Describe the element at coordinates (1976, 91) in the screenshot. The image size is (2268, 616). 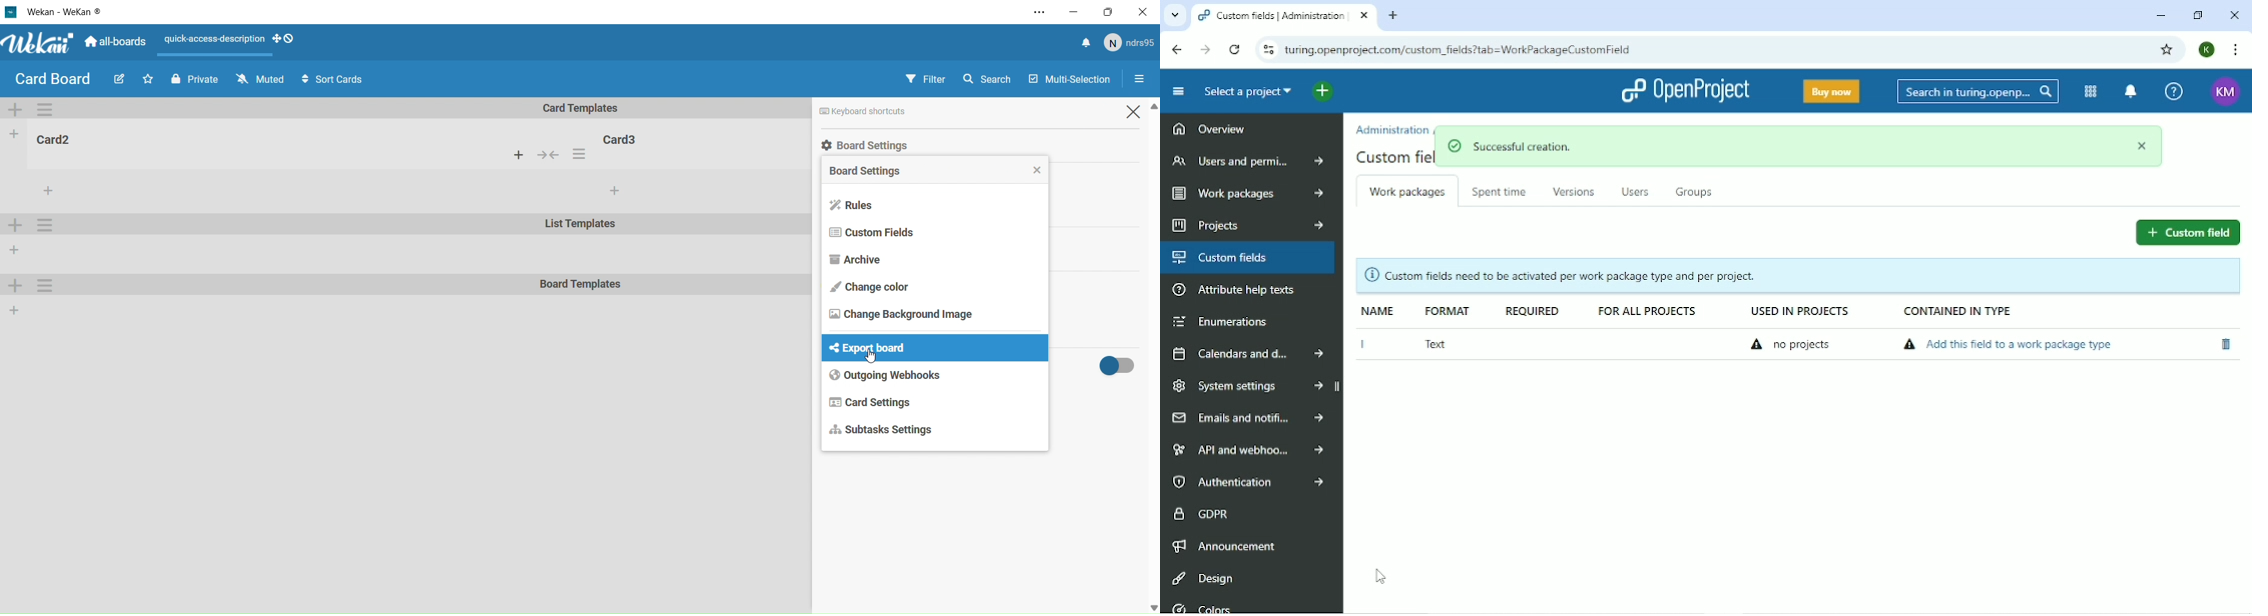
I see `Search in turing.openproject.com` at that location.